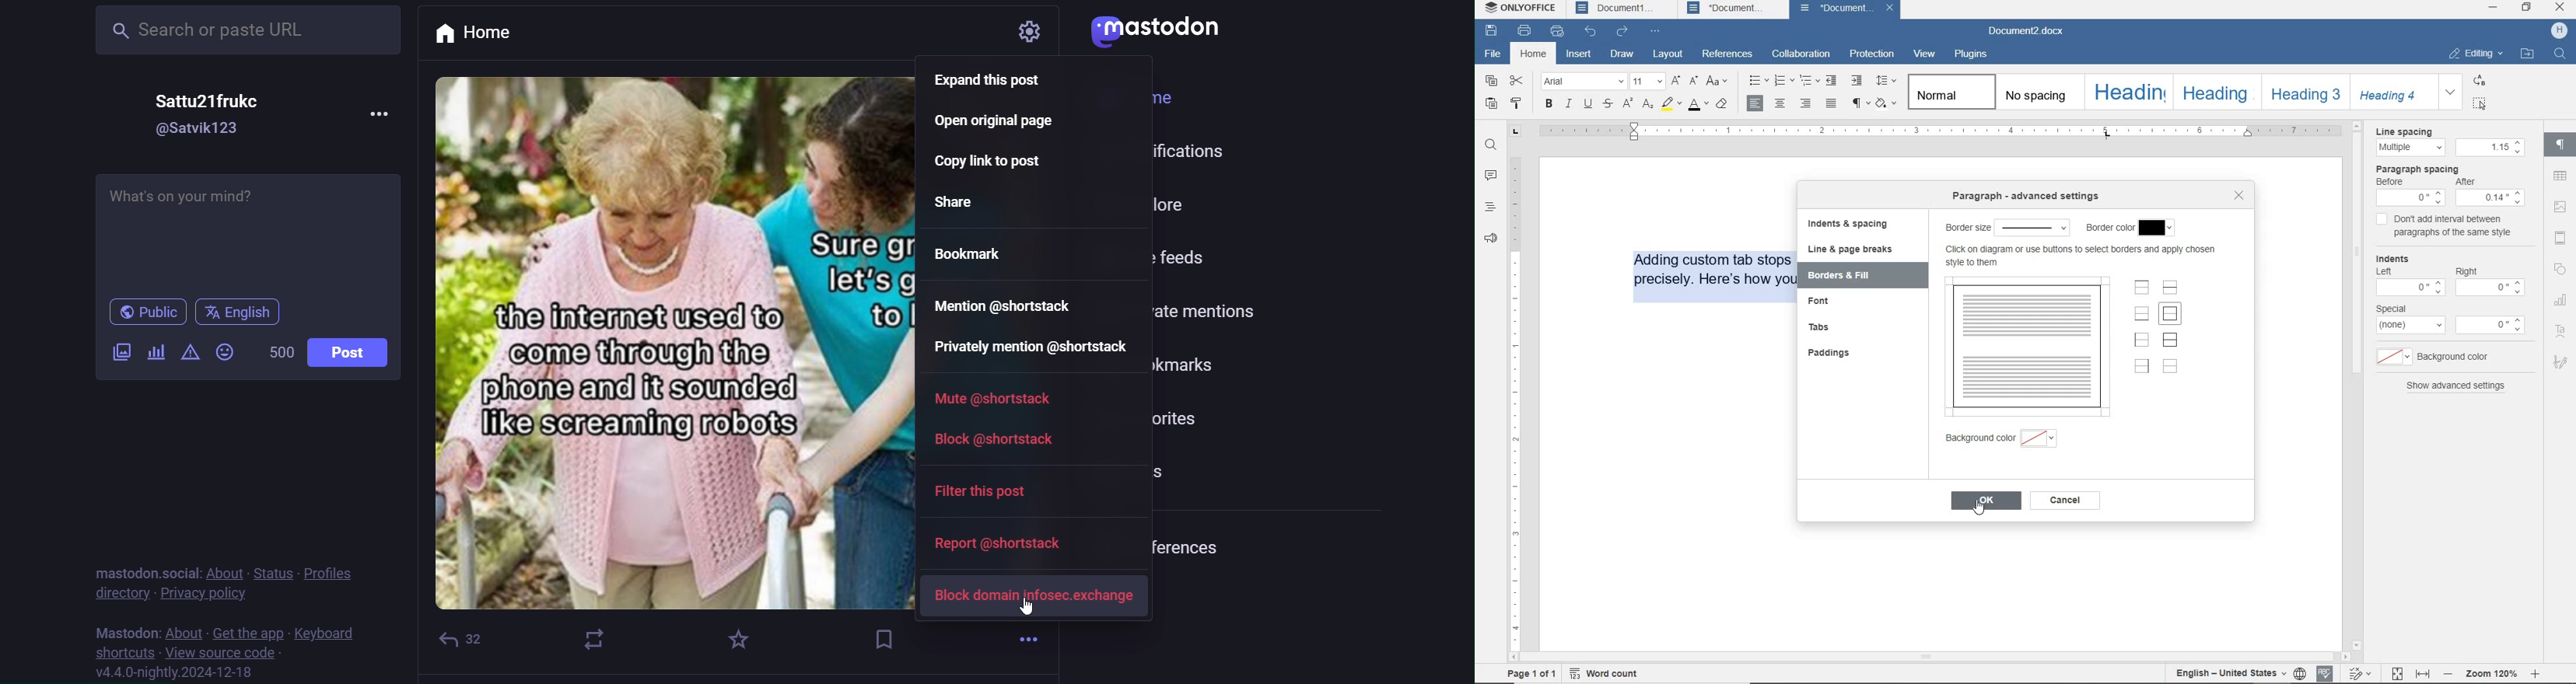 The height and width of the screenshot is (700, 2576). Describe the element at coordinates (995, 163) in the screenshot. I see `copy link to post` at that location.